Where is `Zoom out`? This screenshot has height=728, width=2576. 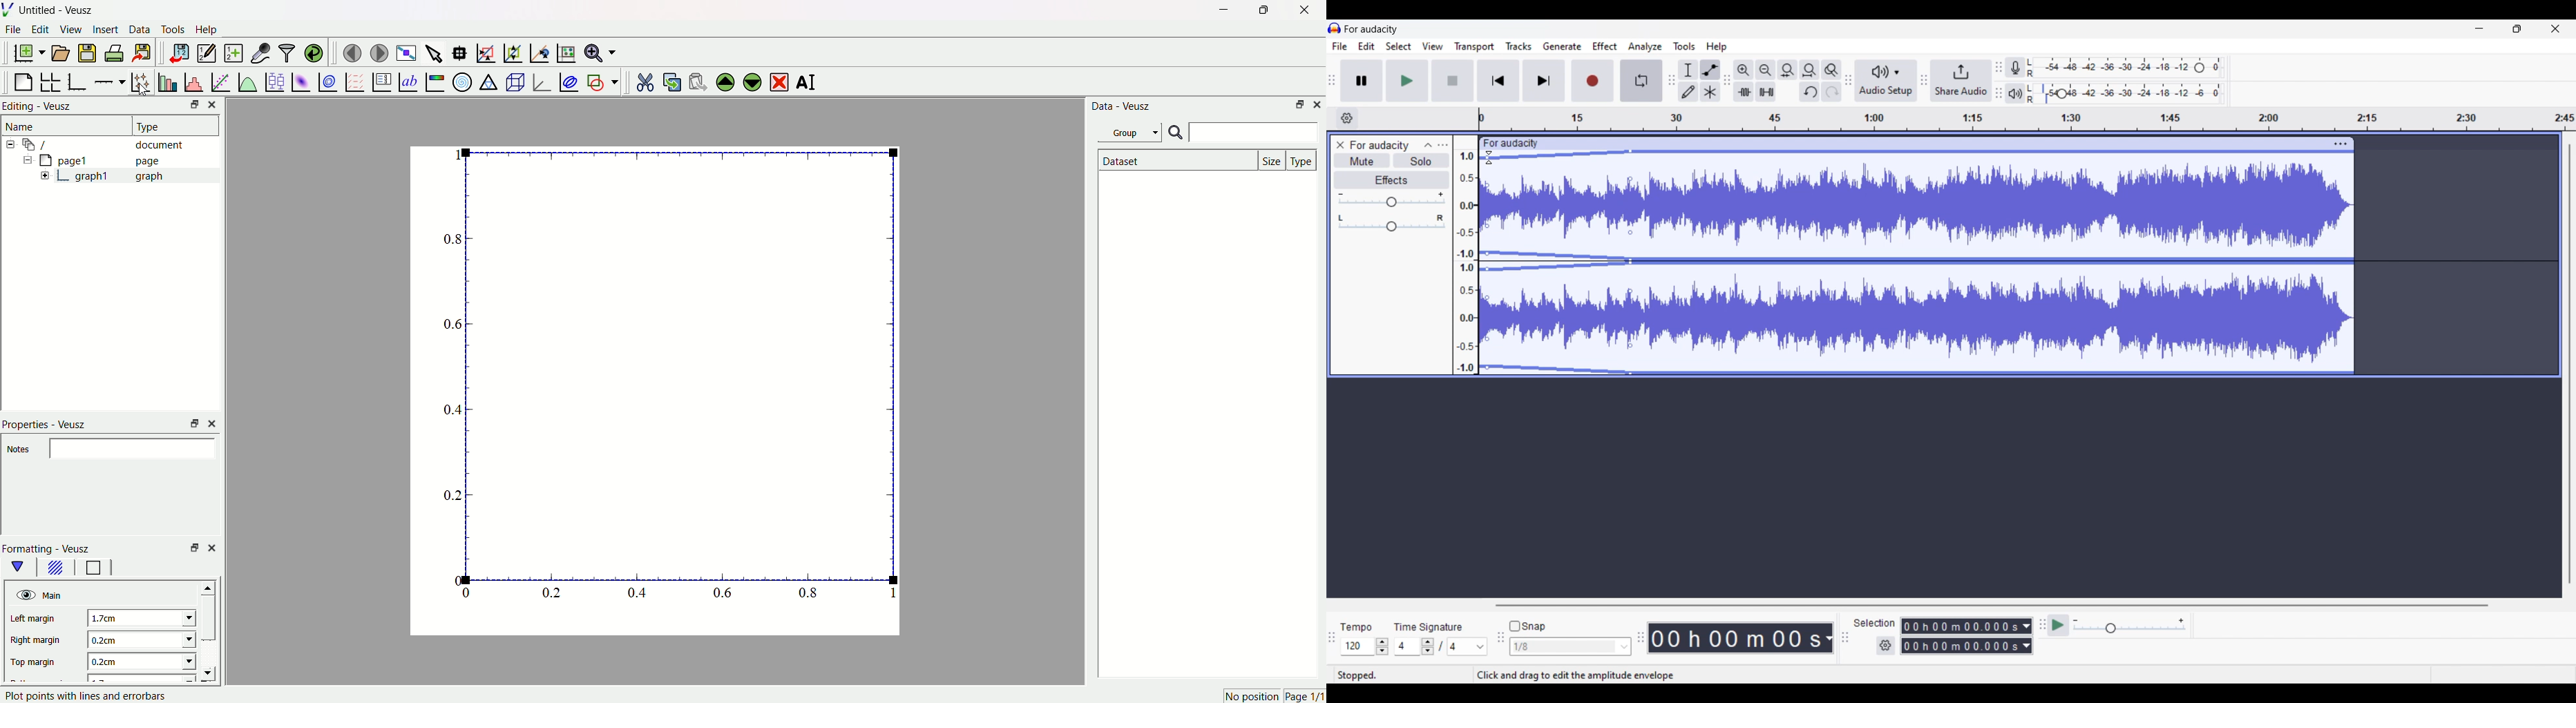 Zoom out is located at coordinates (1767, 70).